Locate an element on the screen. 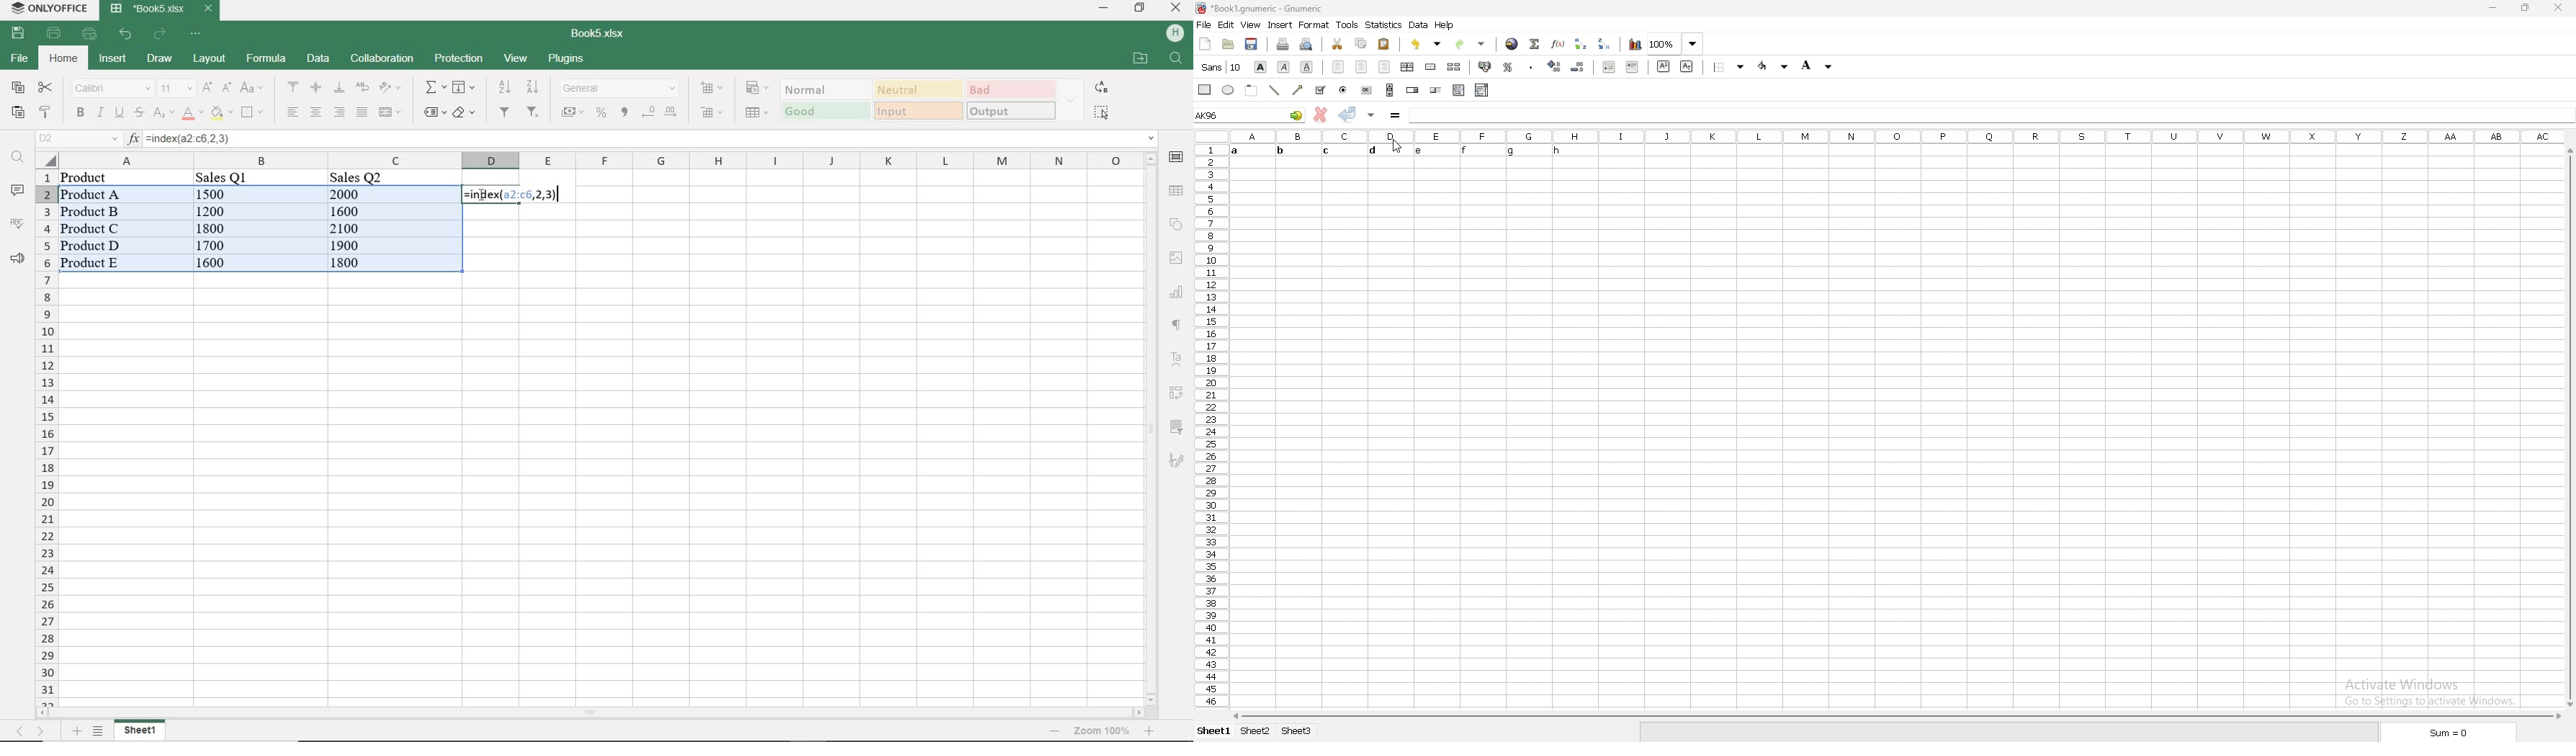  open is located at coordinates (1228, 44).